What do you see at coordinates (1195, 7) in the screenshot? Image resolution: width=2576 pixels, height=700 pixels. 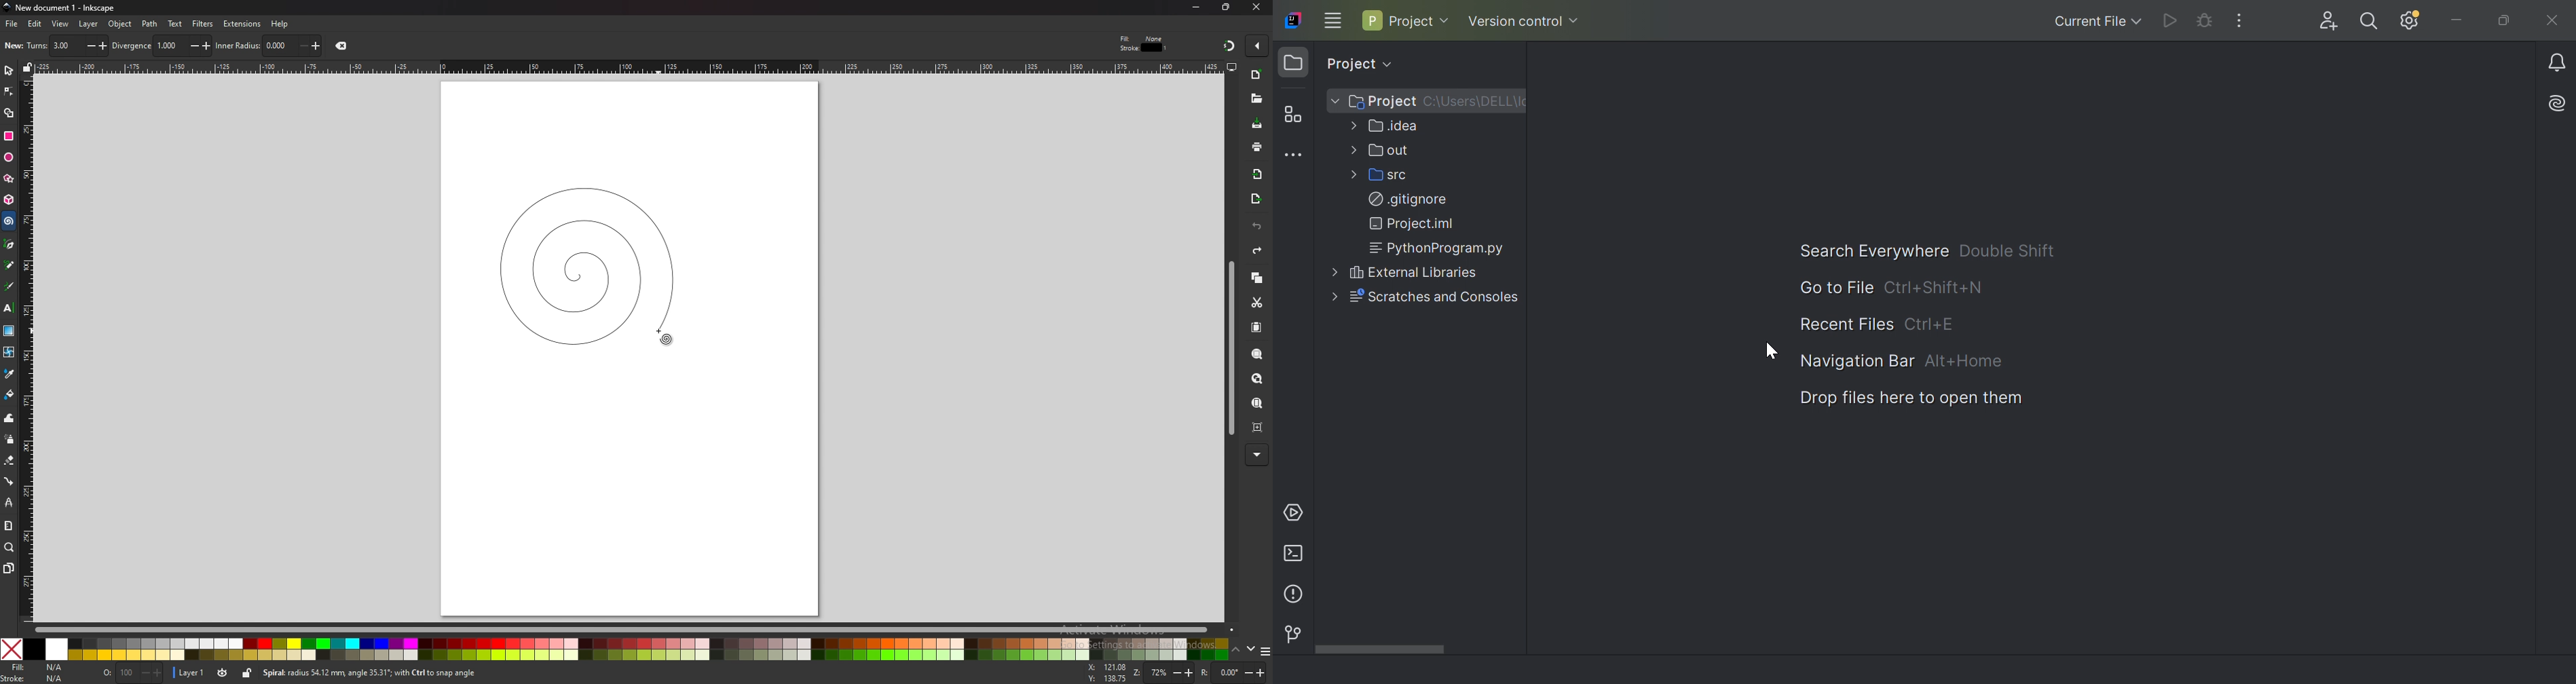 I see `minimize` at bounding box center [1195, 7].